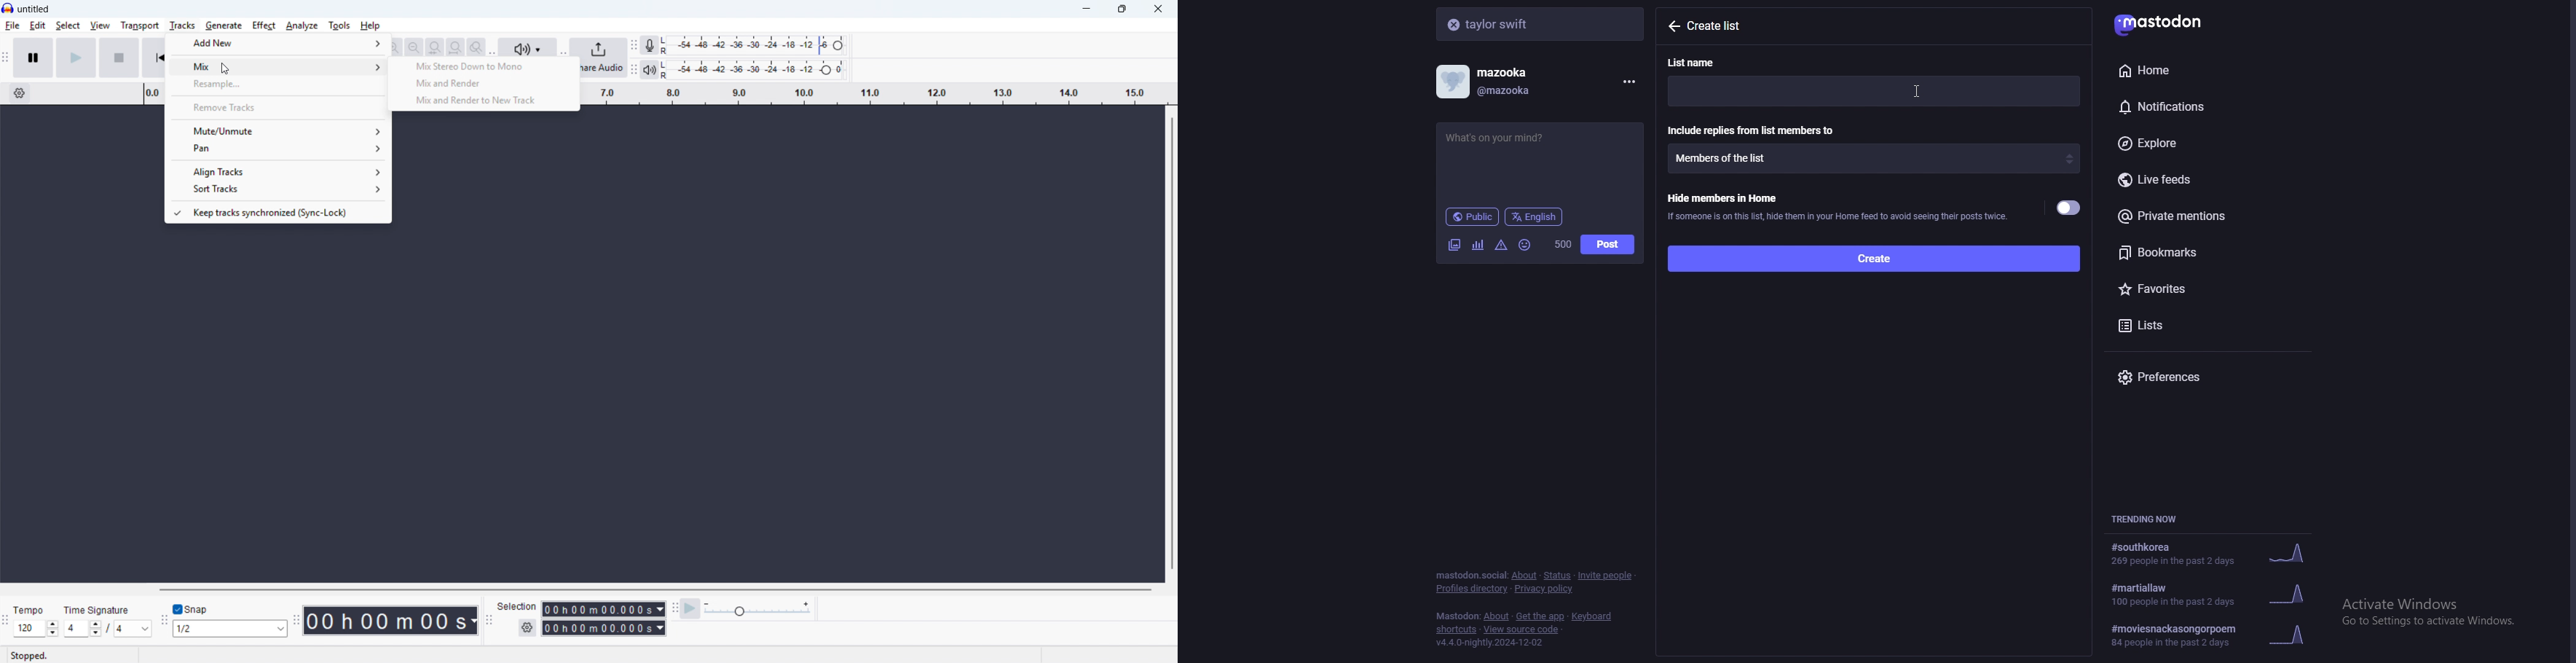 The height and width of the screenshot is (672, 2576). I want to click on tempo, so click(29, 610).